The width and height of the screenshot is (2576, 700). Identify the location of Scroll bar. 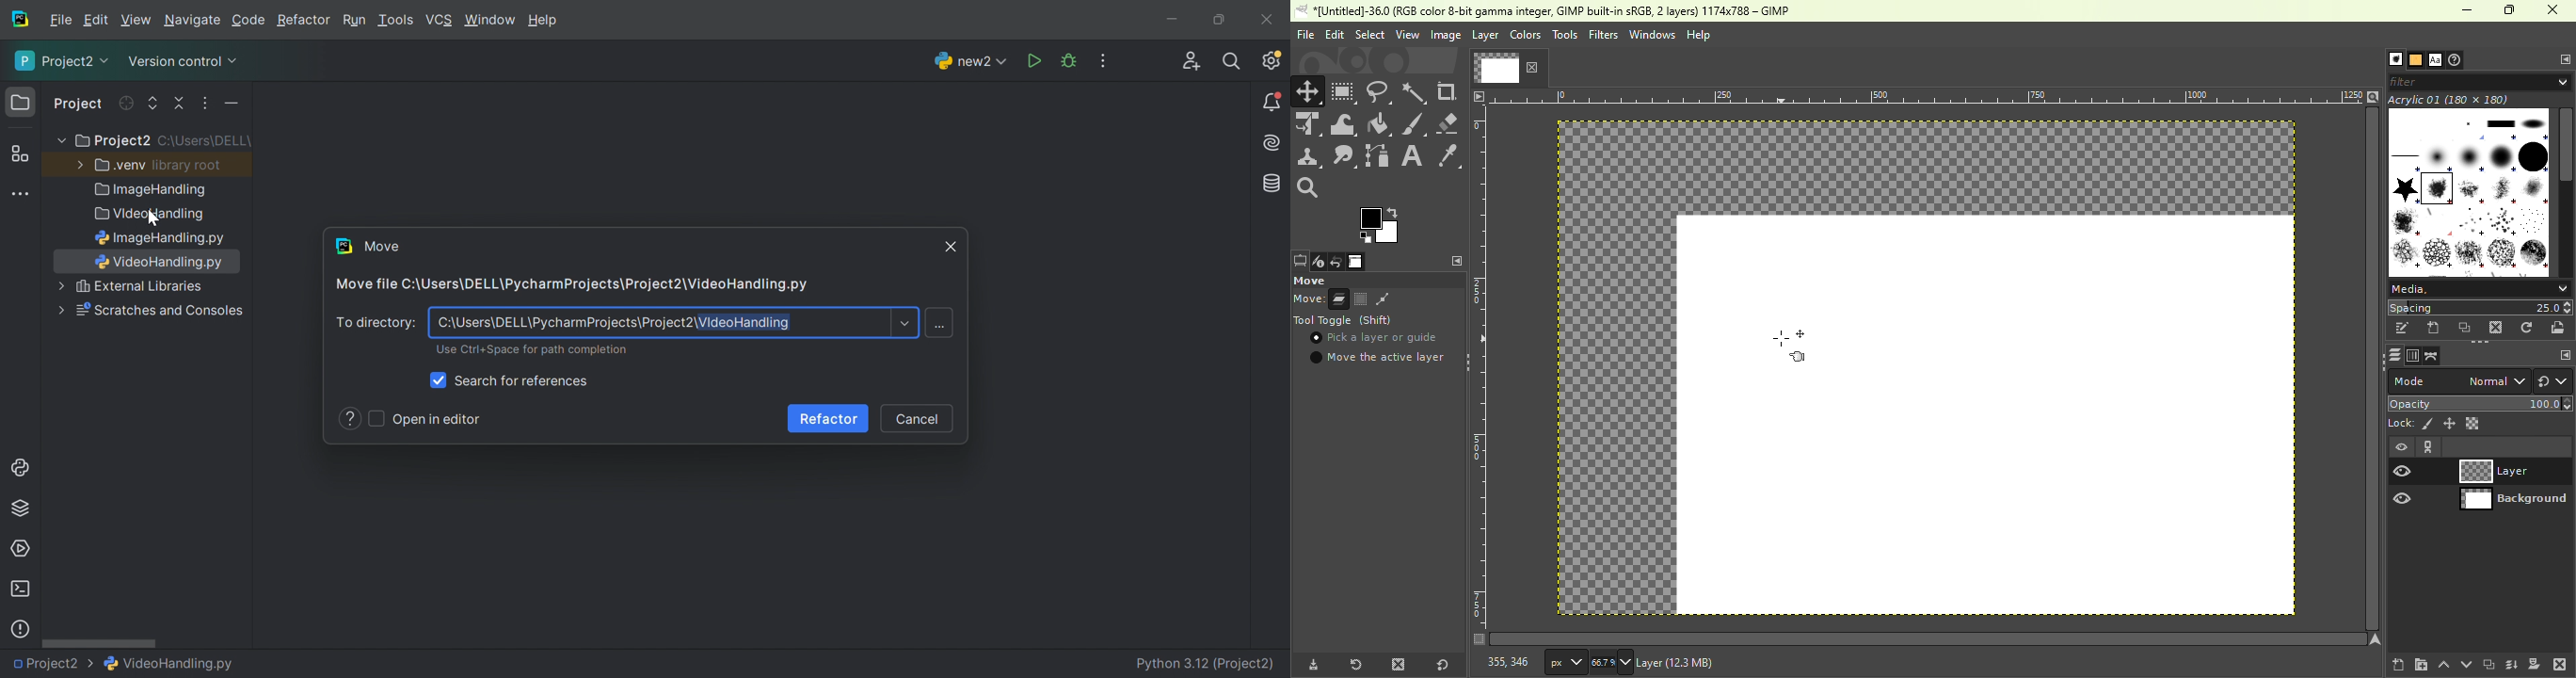
(99, 642).